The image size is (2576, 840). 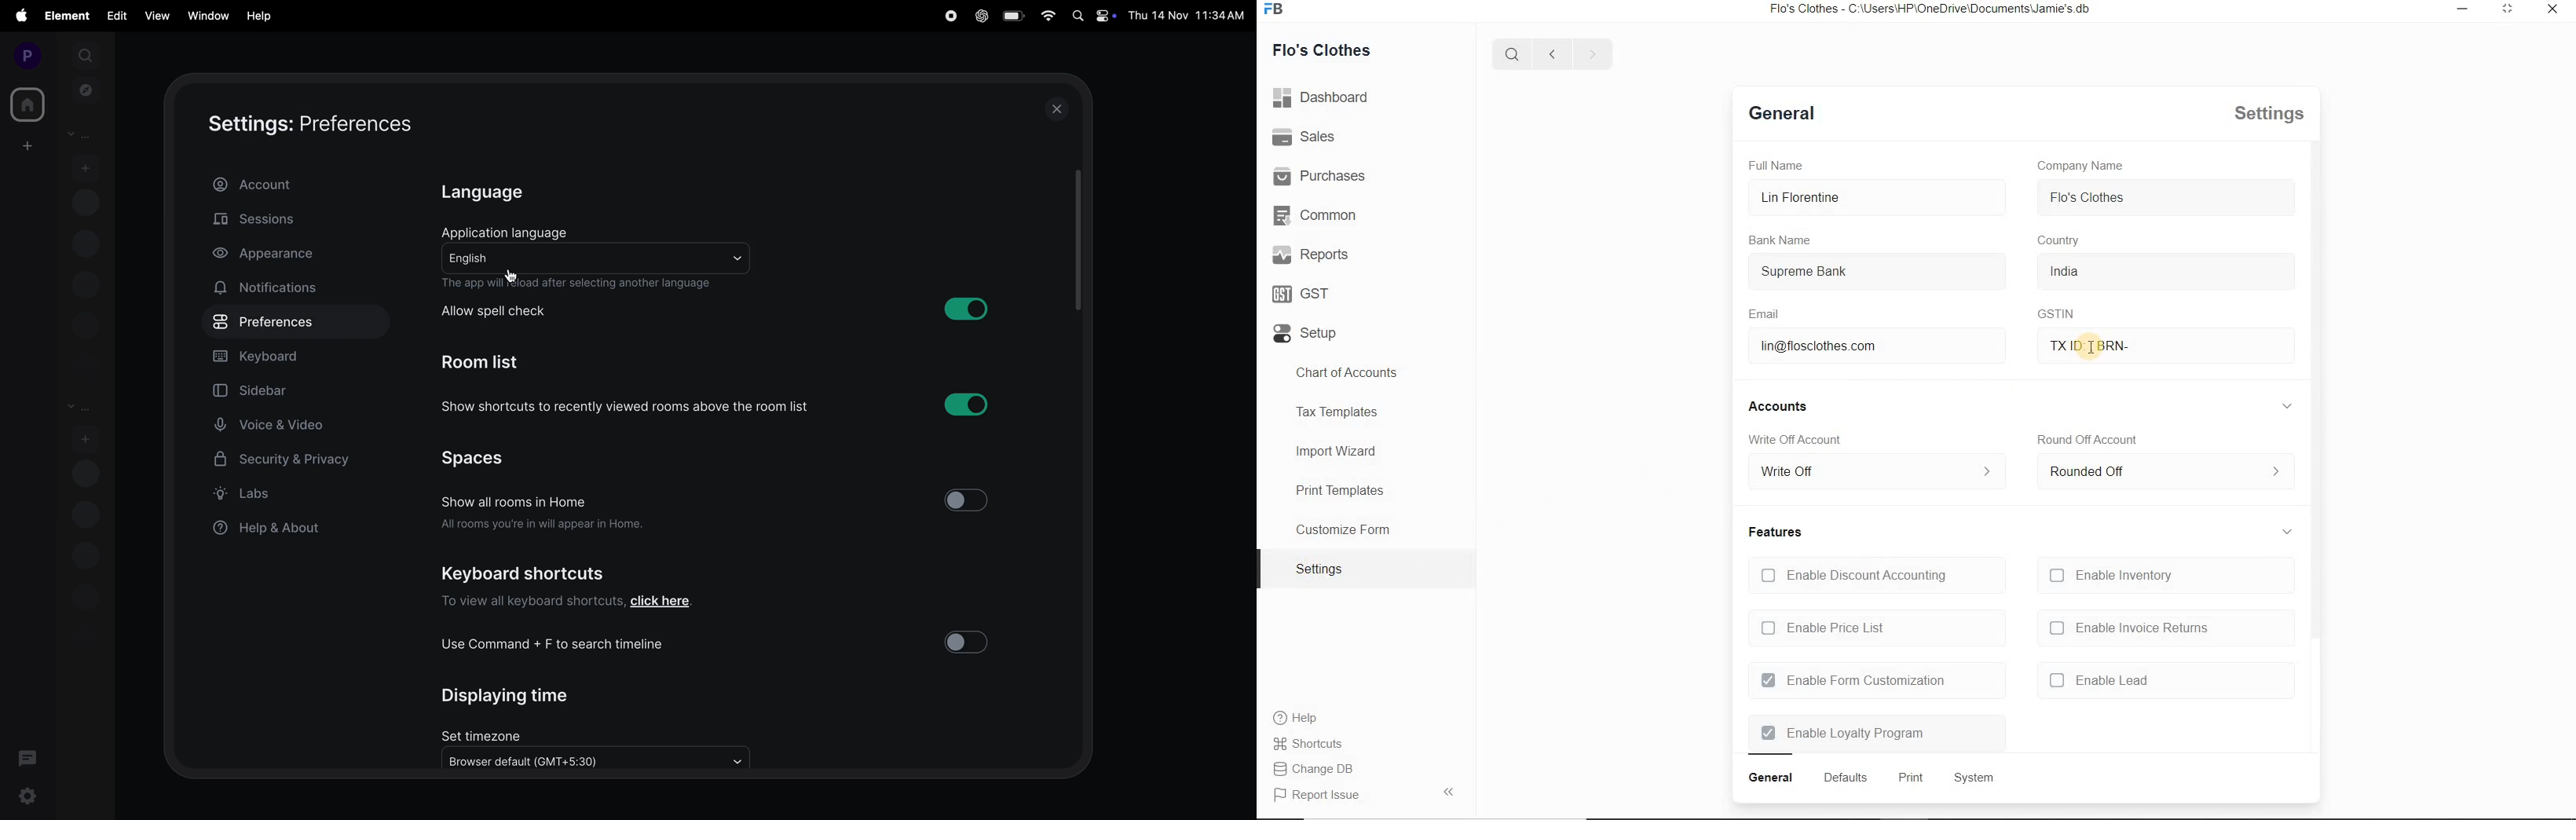 What do you see at coordinates (530, 693) in the screenshot?
I see `display time` at bounding box center [530, 693].